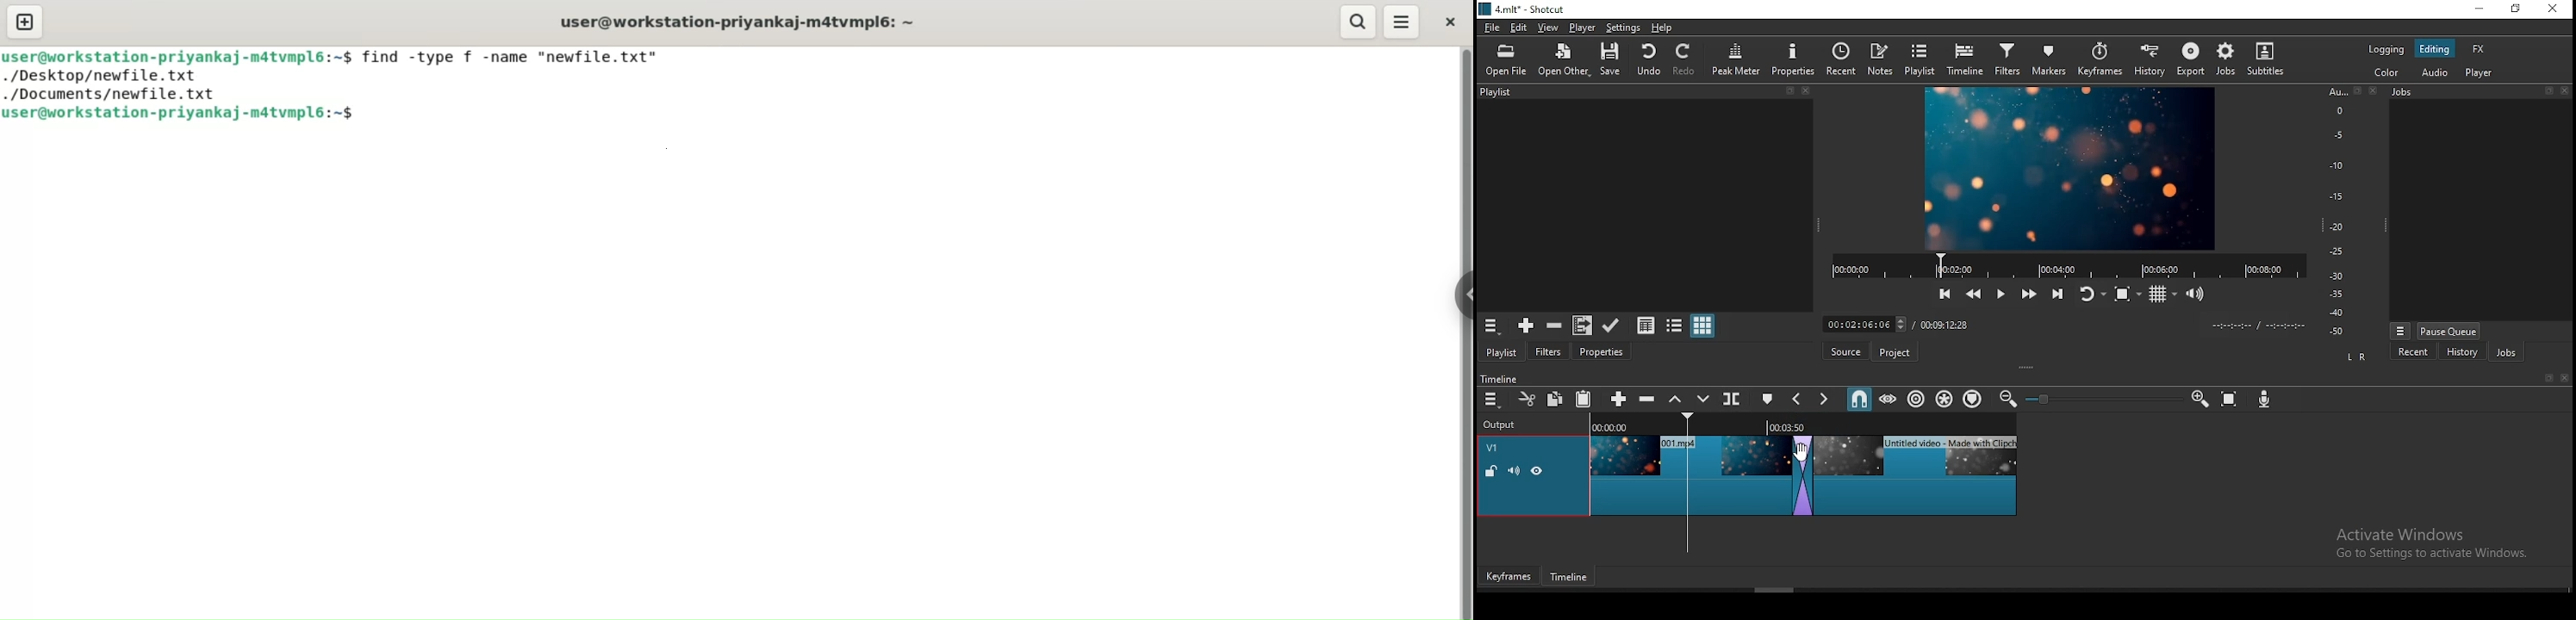  Describe the element at coordinates (2098, 399) in the screenshot. I see `zoom in or zoom out slider` at that location.